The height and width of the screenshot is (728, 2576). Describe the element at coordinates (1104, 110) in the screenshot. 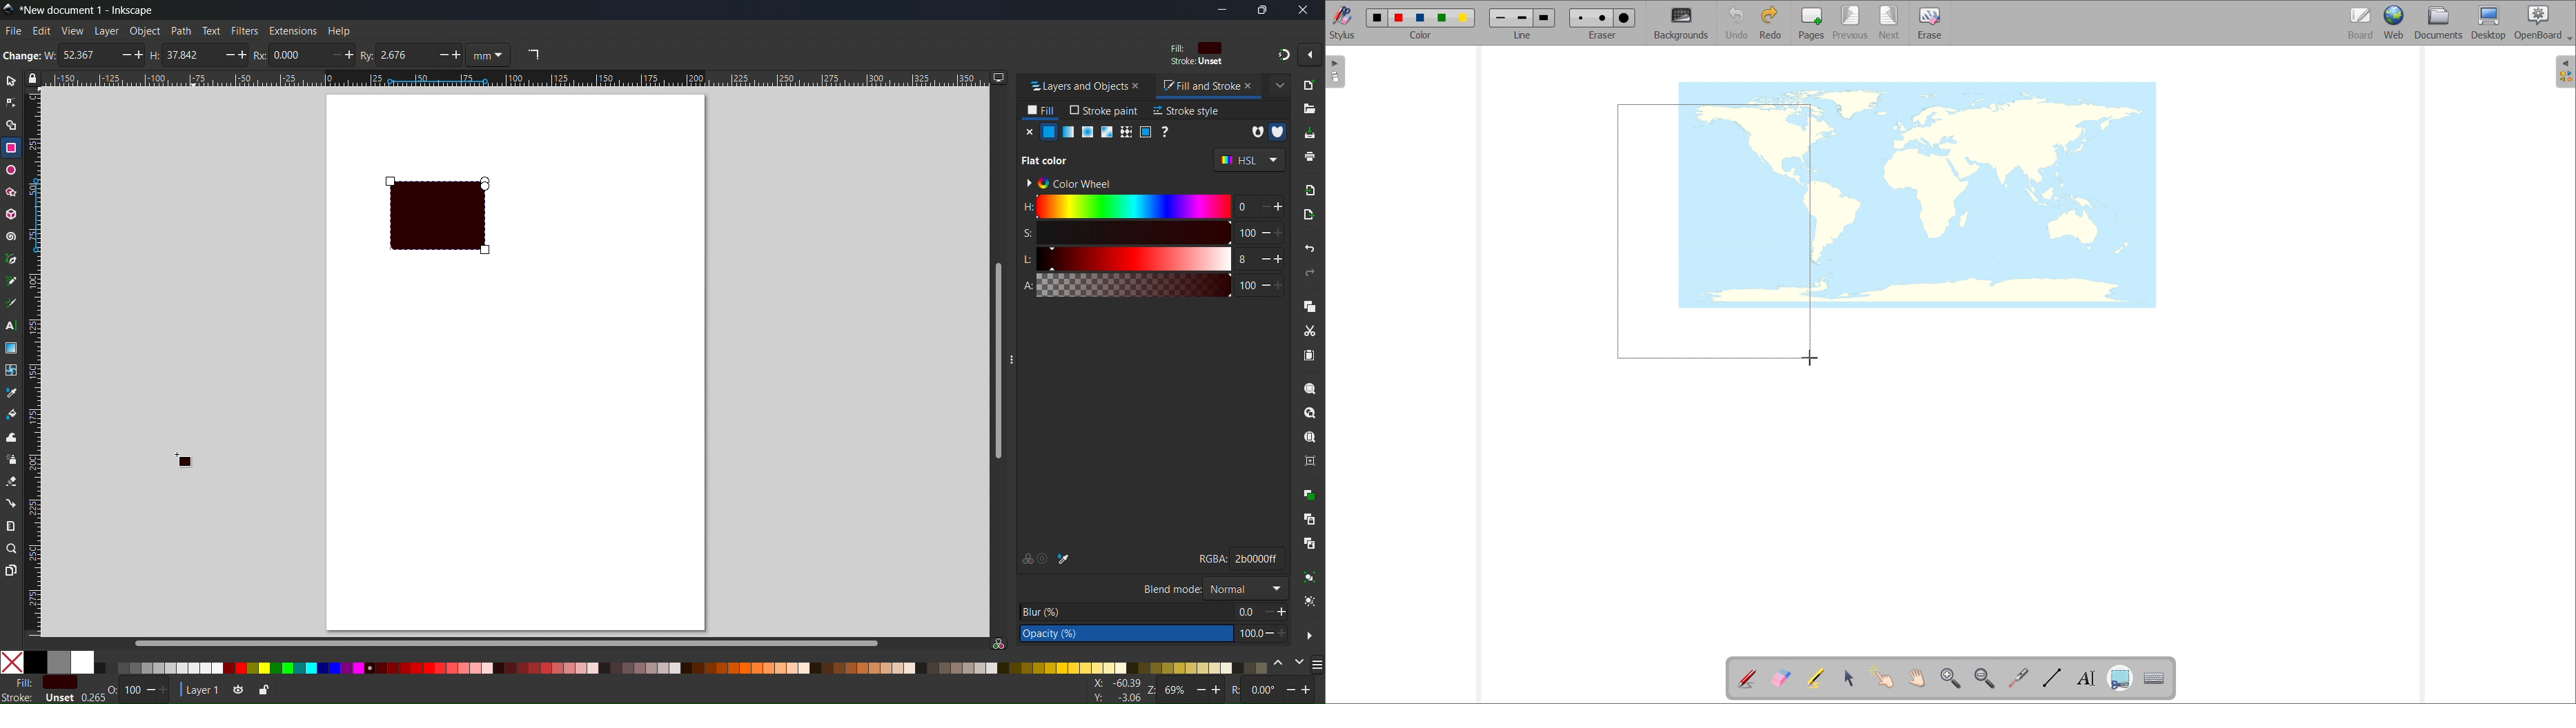

I see `Stroke paint` at that location.